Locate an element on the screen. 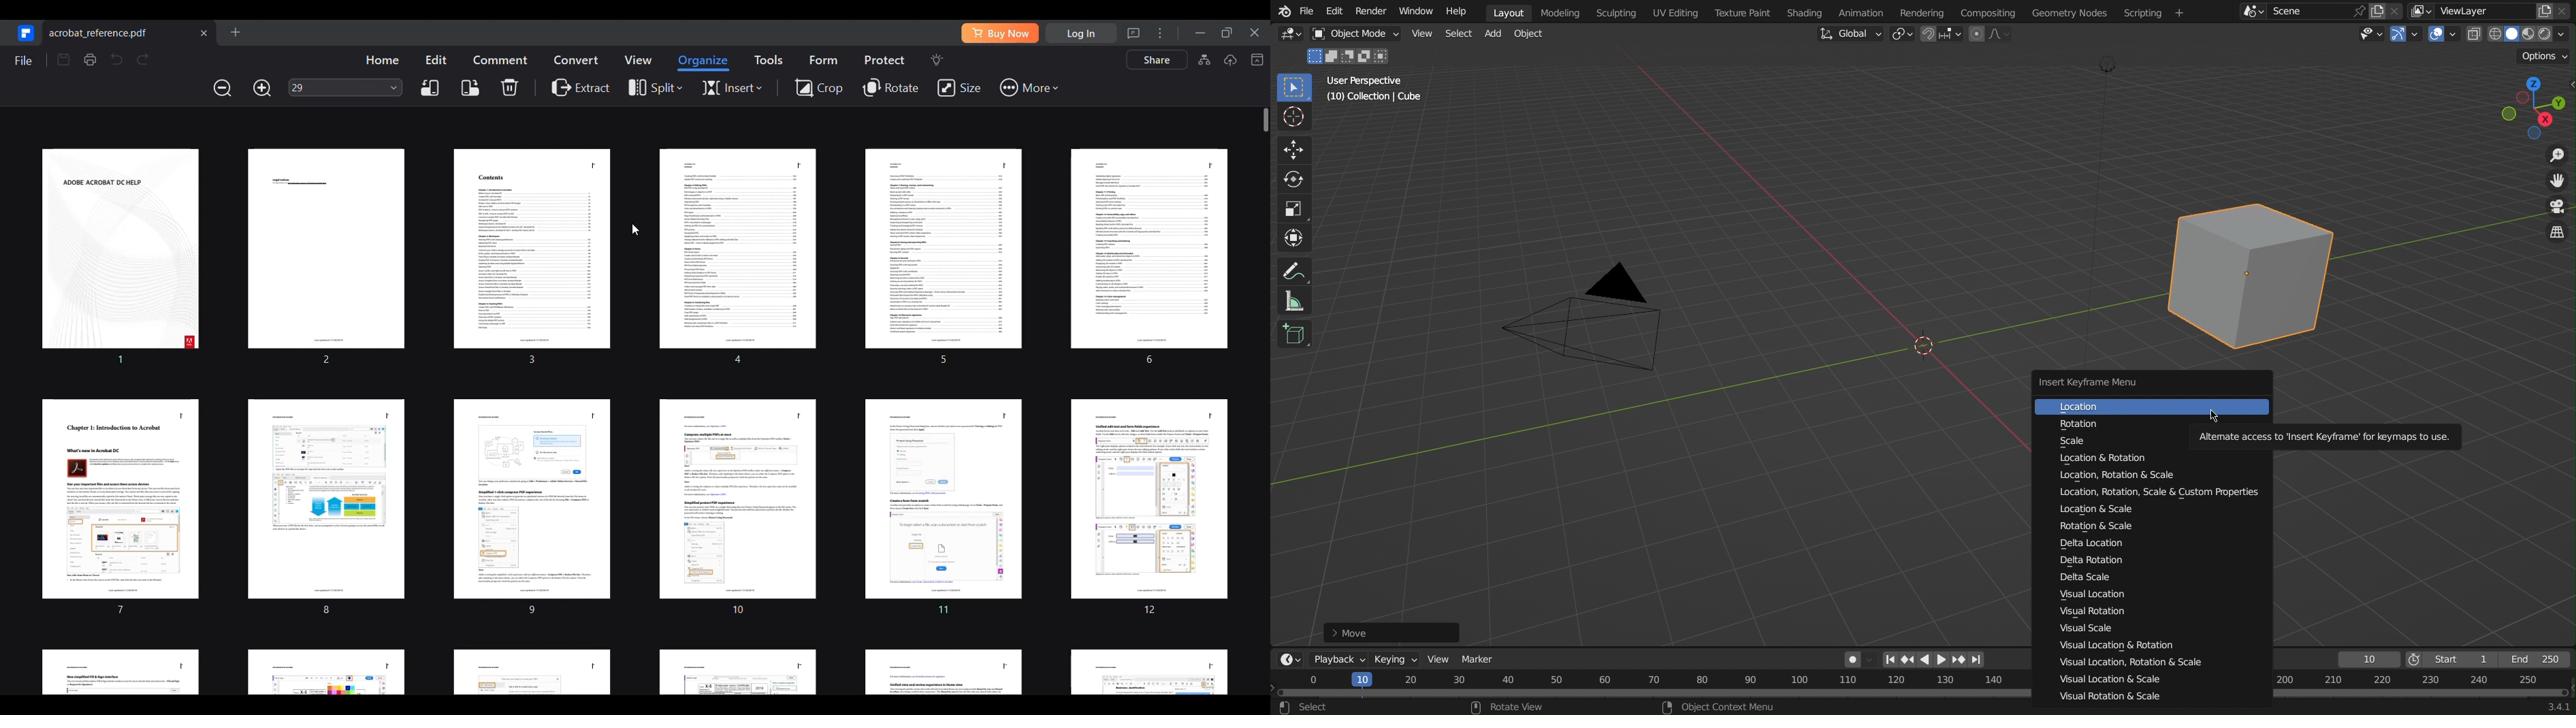  Select Box is located at coordinates (1293, 88).